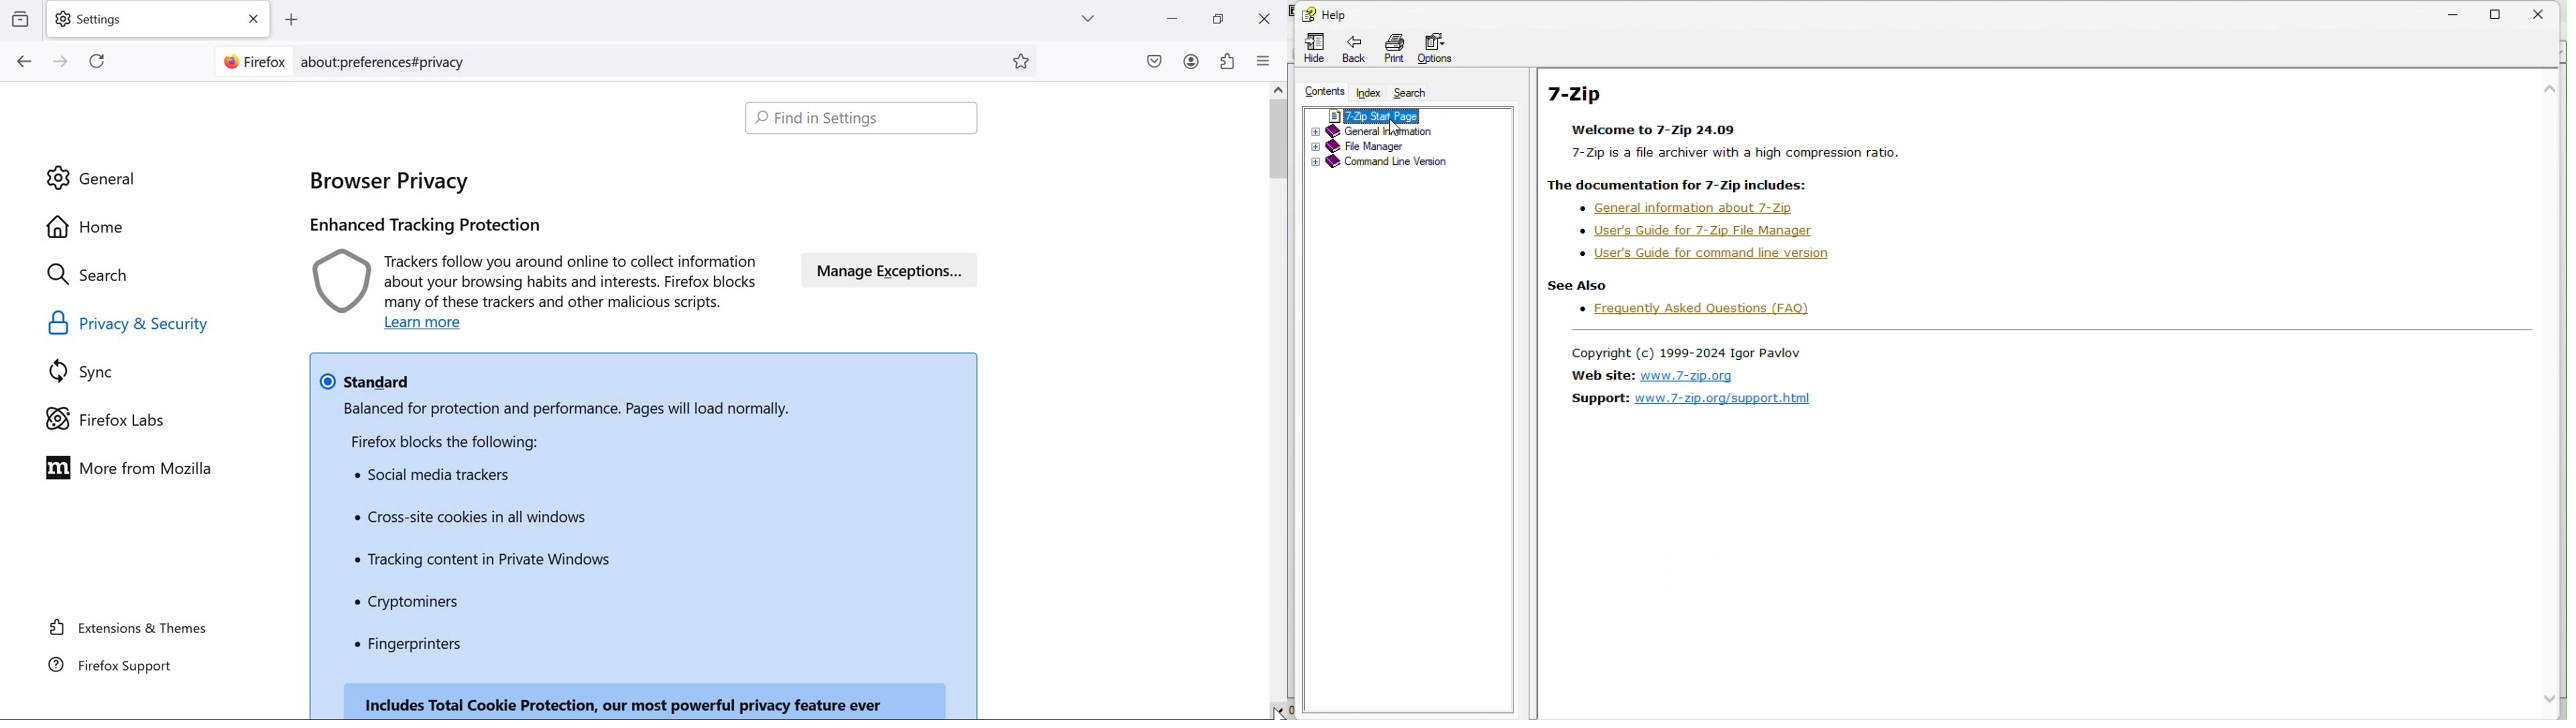  What do you see at coordinates (1369, 91) in the screenshot?
I see `Index` at bounding box center [1369, 91].